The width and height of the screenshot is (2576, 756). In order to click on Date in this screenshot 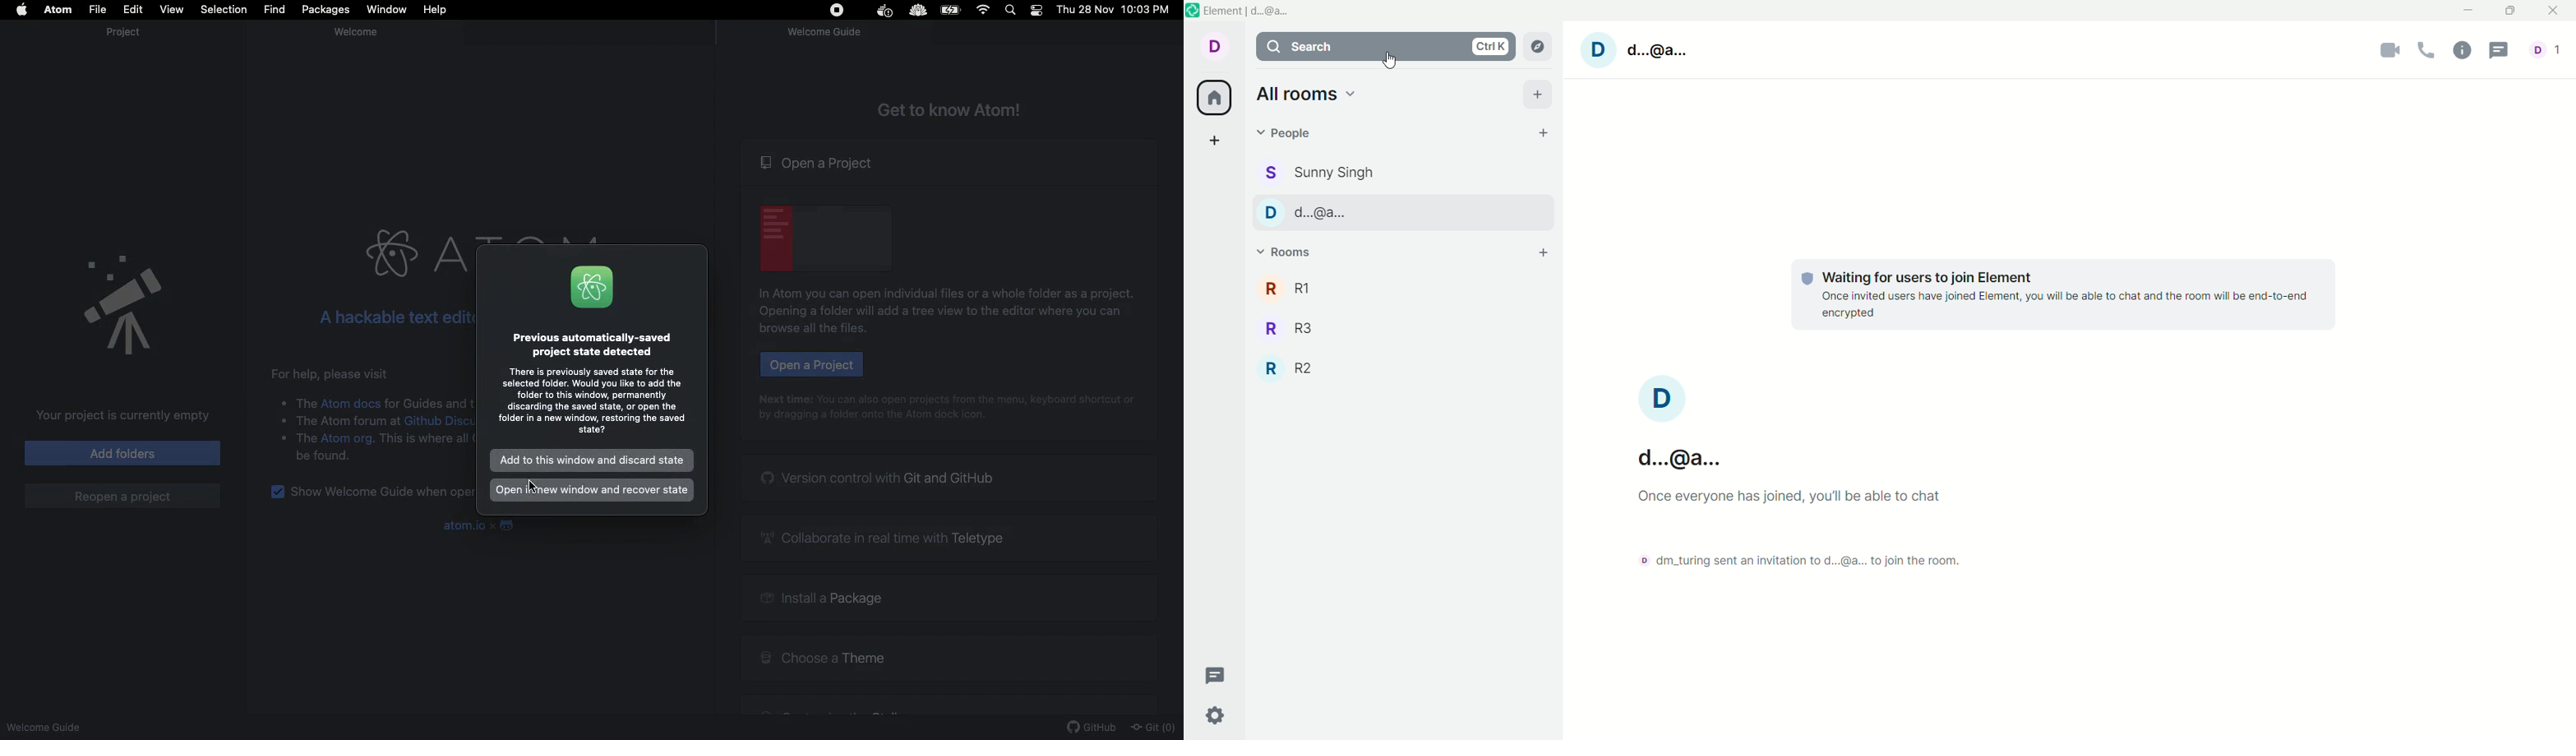, I will do `click(1086, 10)`.